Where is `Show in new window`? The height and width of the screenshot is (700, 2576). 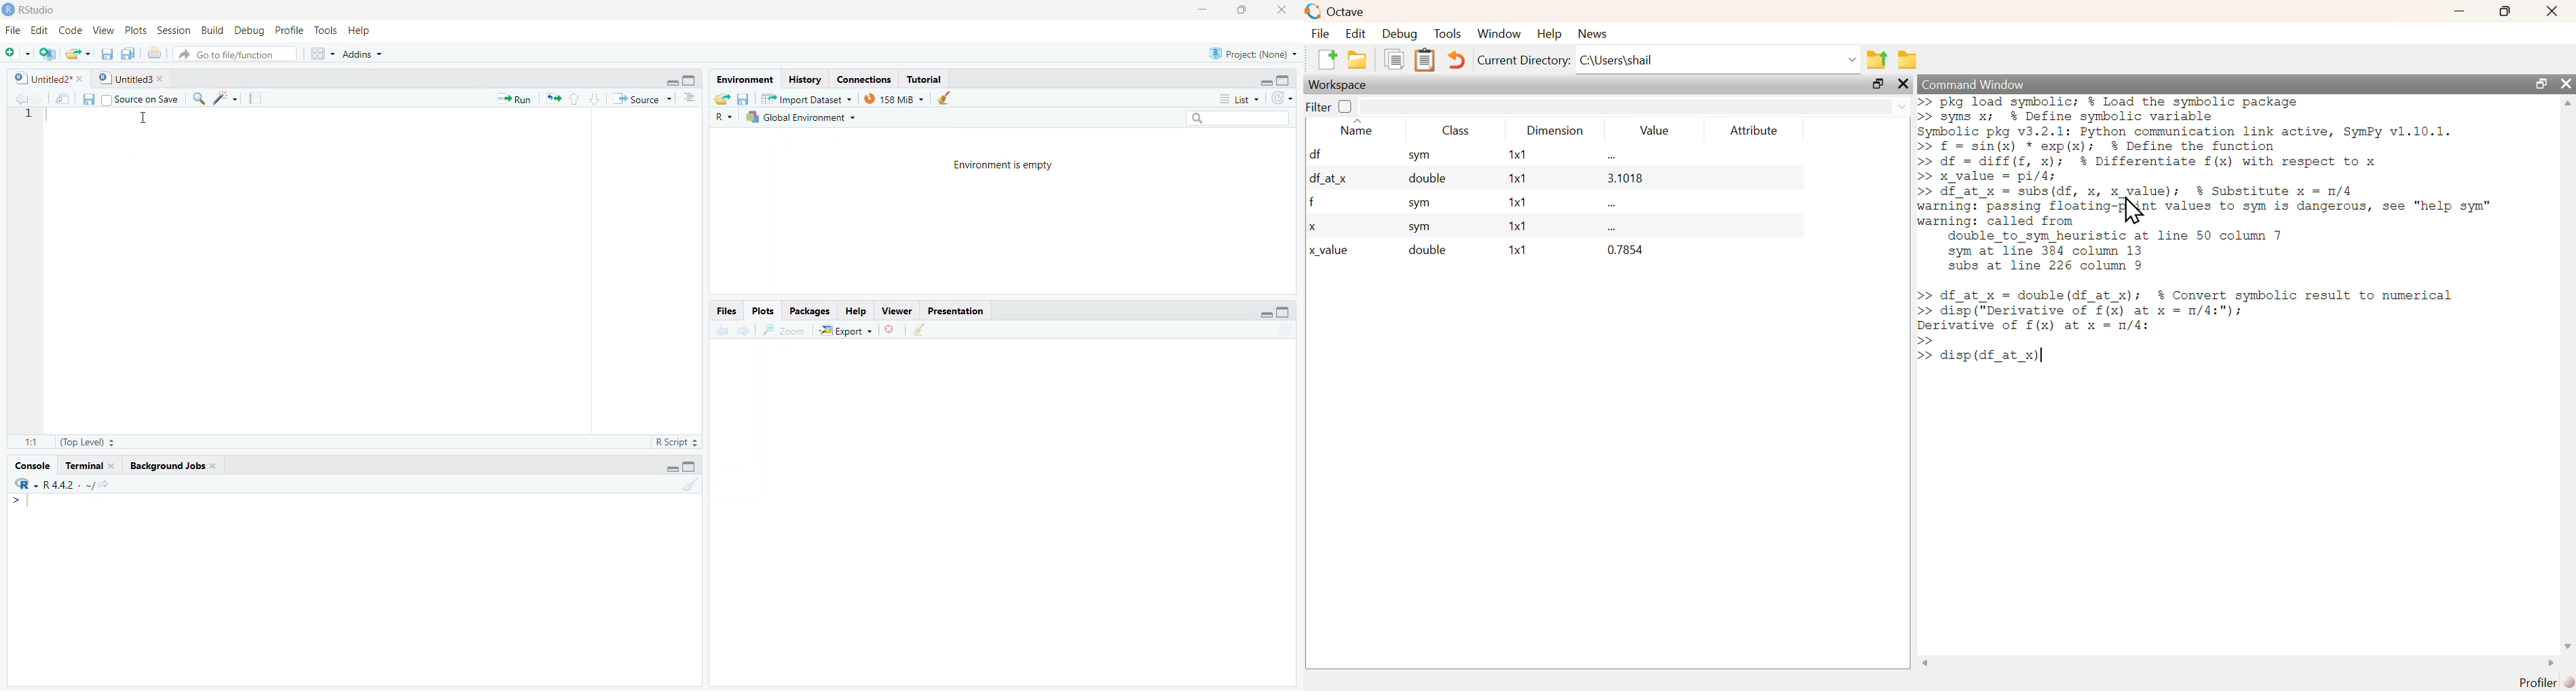
Show in new window is located at coordinates (59, 97).